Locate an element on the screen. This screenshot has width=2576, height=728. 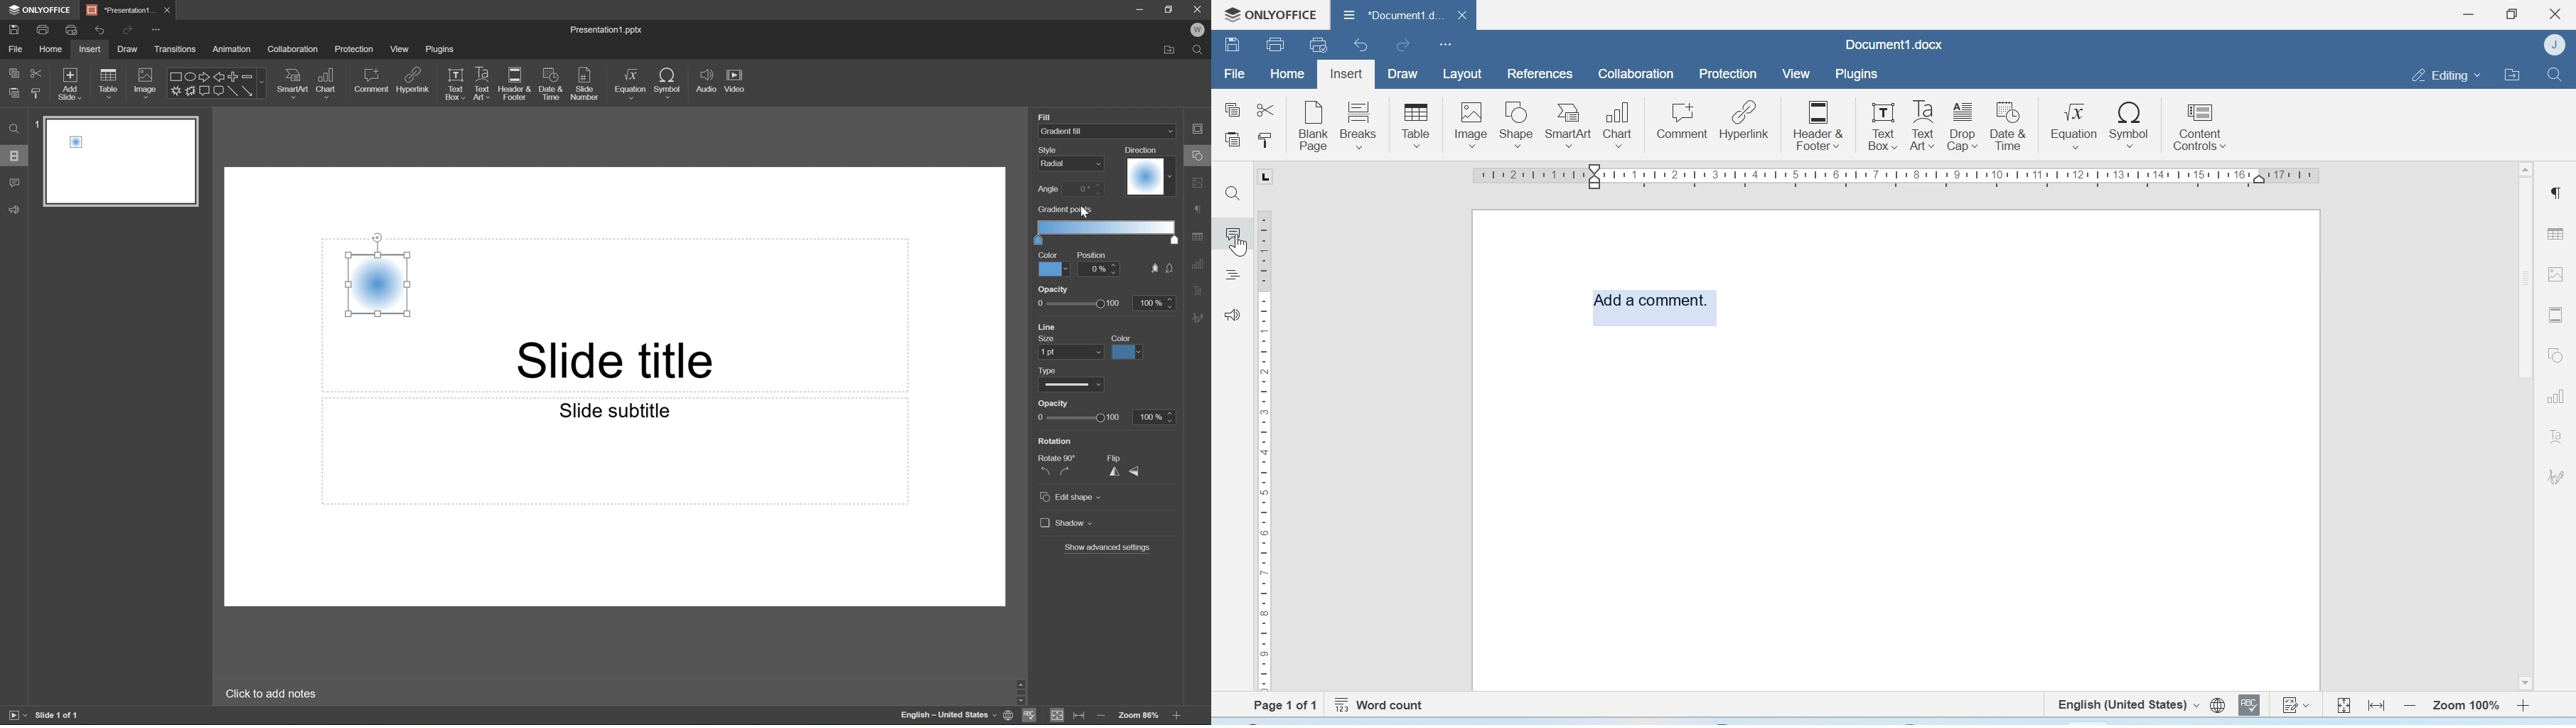
Collaboration is located at coordinates (1636, 74).